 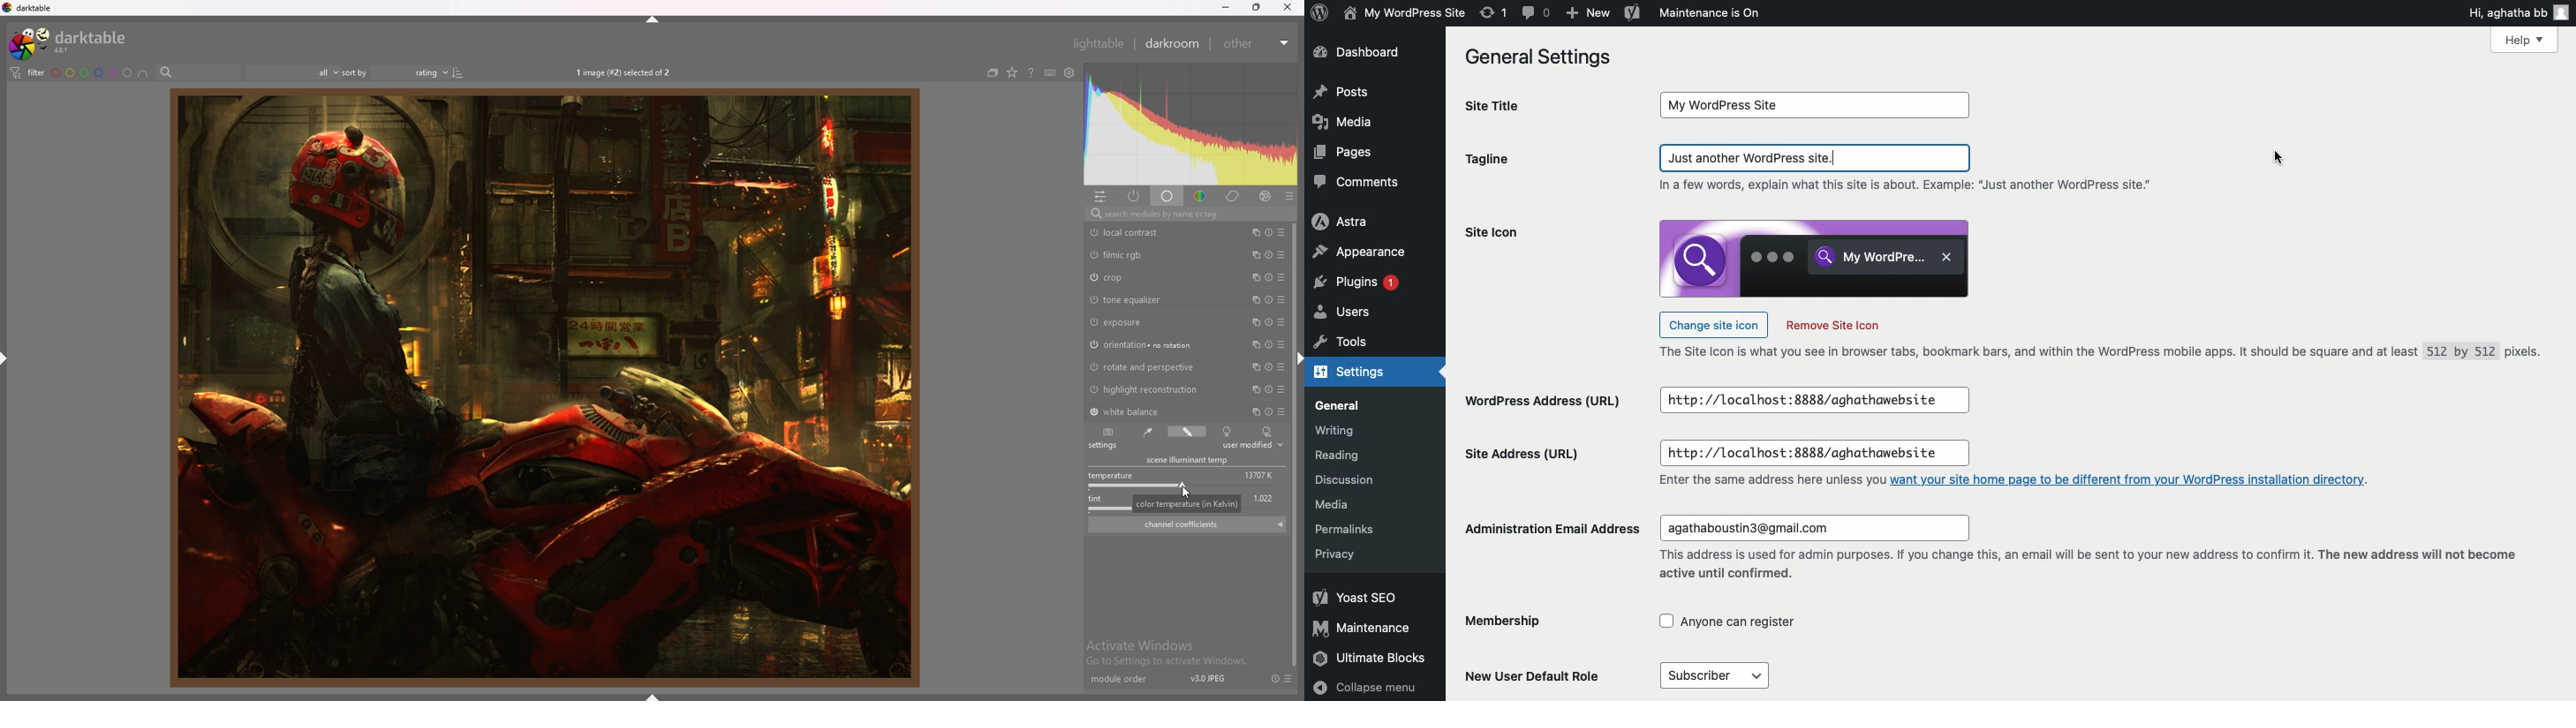 What do you see at coordinates (1293, 444) in the screenshot?
I see `scroll bar` at bounding box center [1293, 444].